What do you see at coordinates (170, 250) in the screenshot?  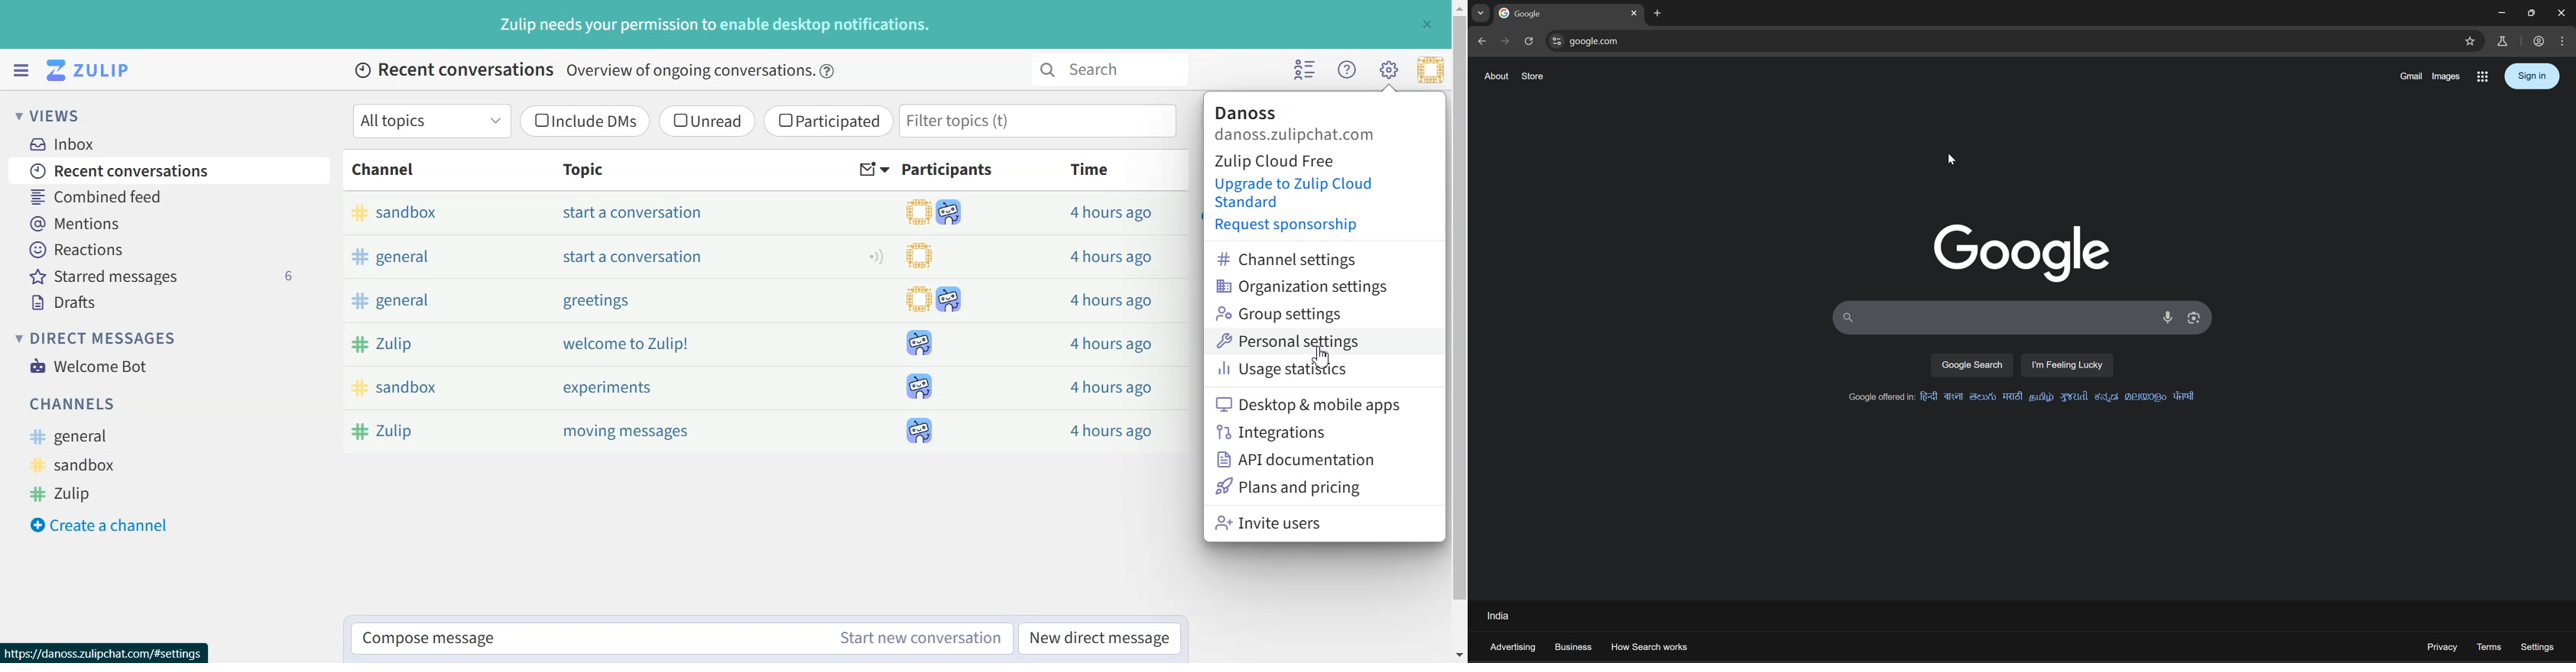 I see `Reactions` at bounding box center [170, 250].